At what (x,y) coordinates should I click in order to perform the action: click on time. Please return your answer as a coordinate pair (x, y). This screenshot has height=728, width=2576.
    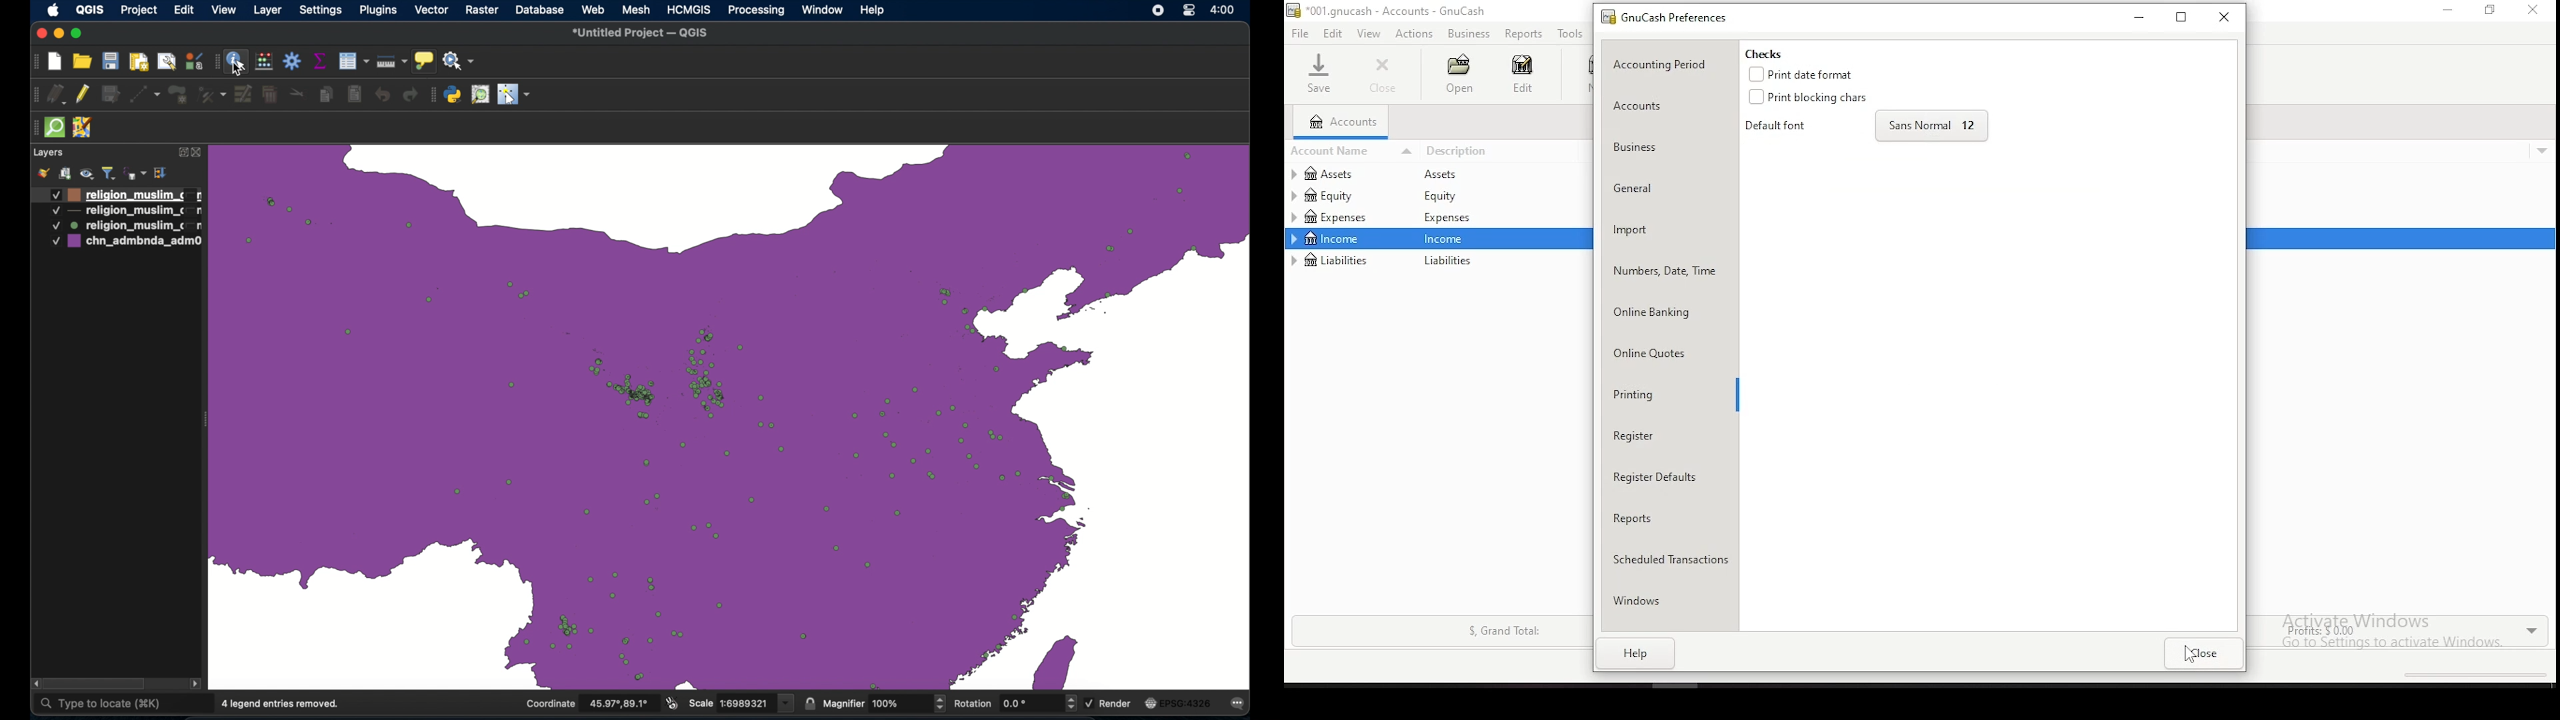
    Looking at the image, I should click on (1223, 11).